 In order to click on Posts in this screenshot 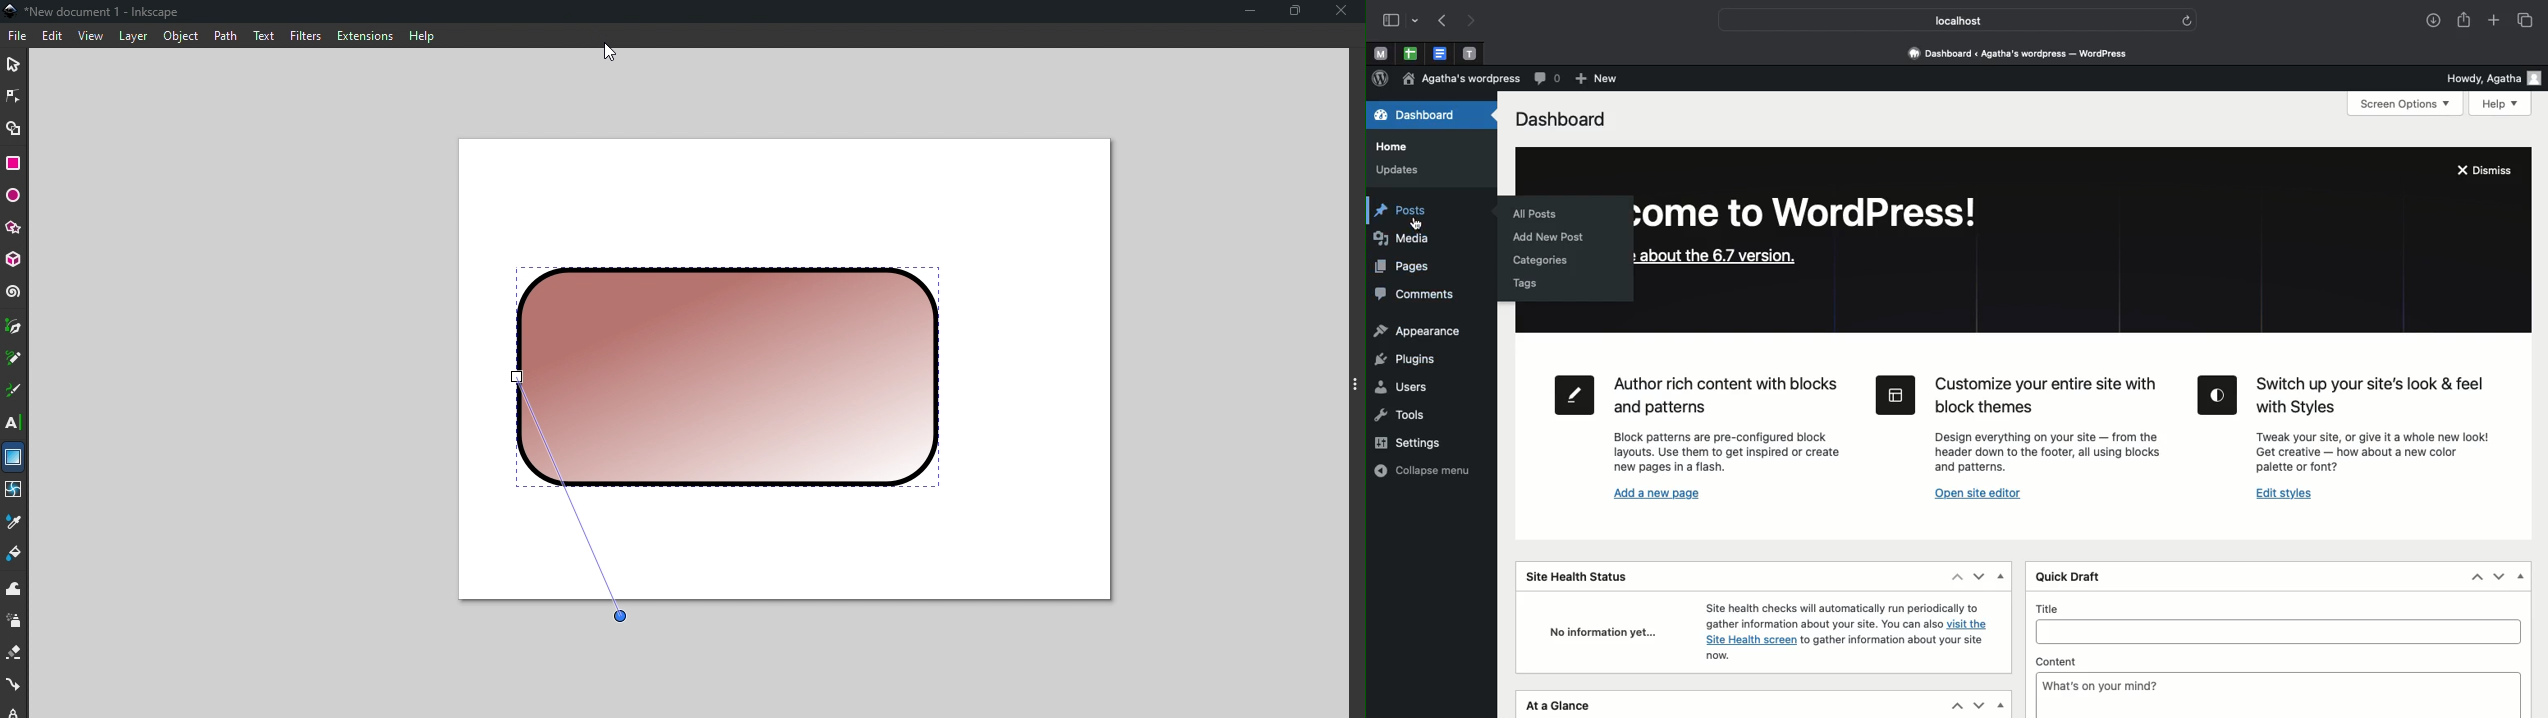, I will do `click(1407, 210)`.